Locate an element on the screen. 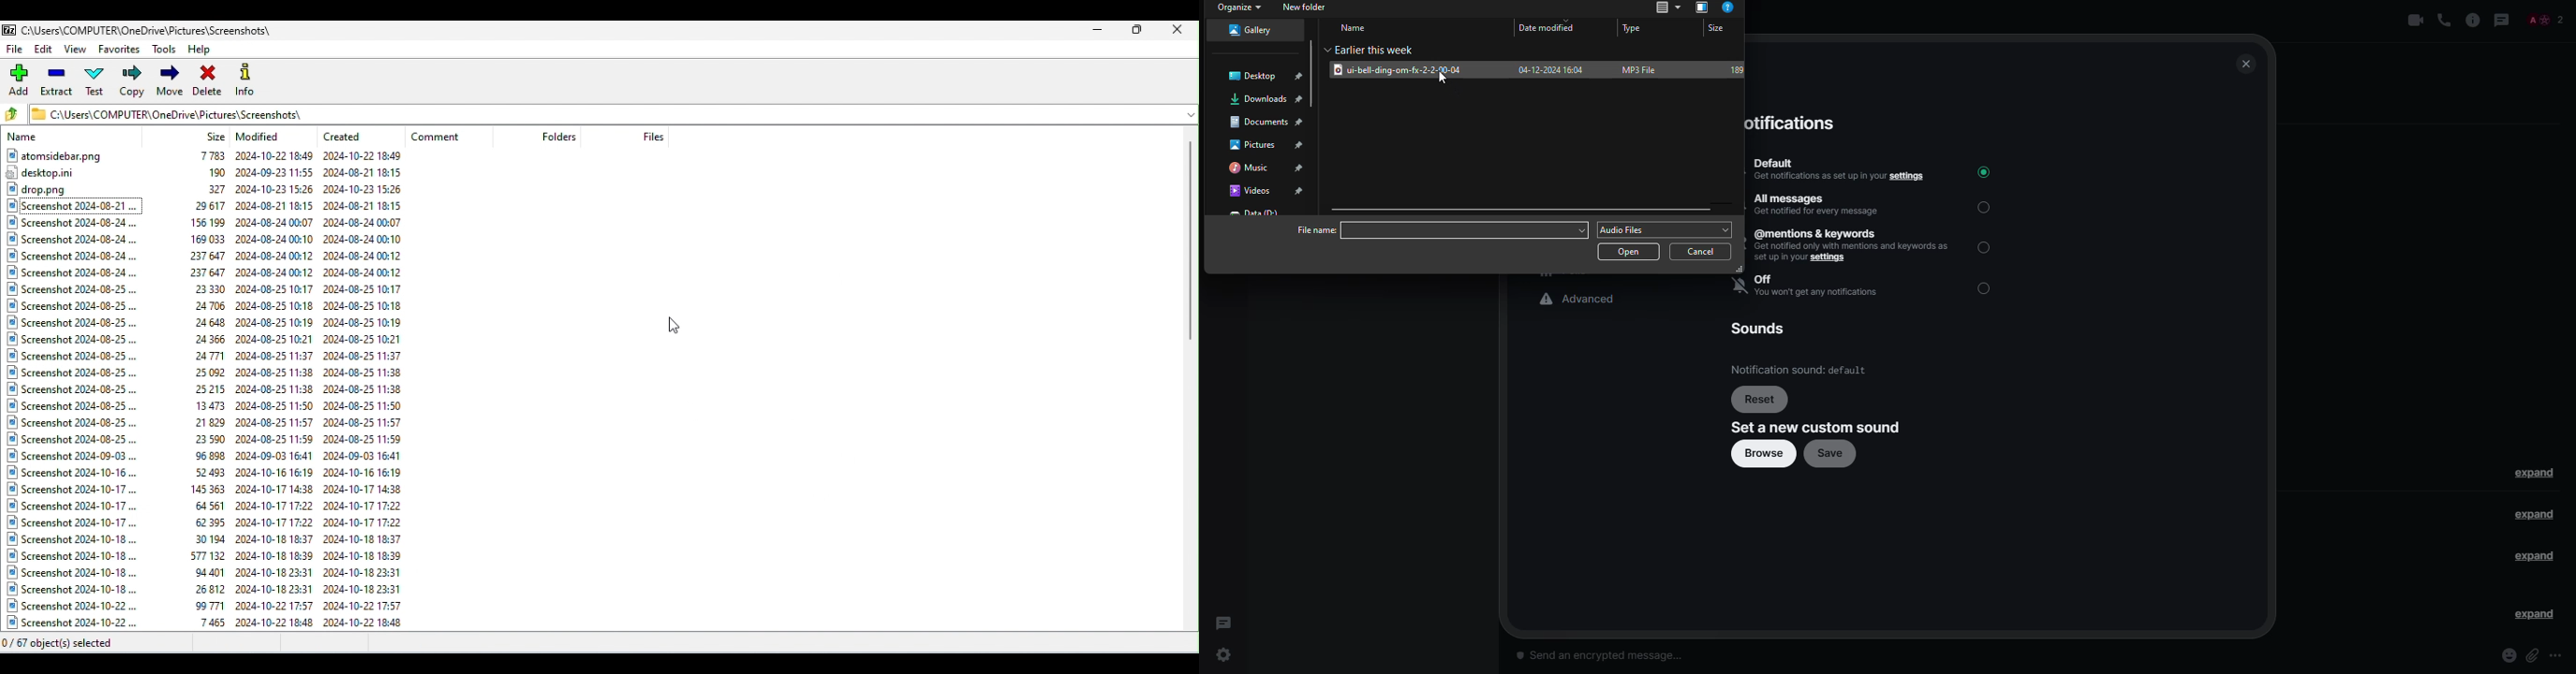 The width and height of the screenshot is (2576, 700). Copy is located at coordinates (131, 82).